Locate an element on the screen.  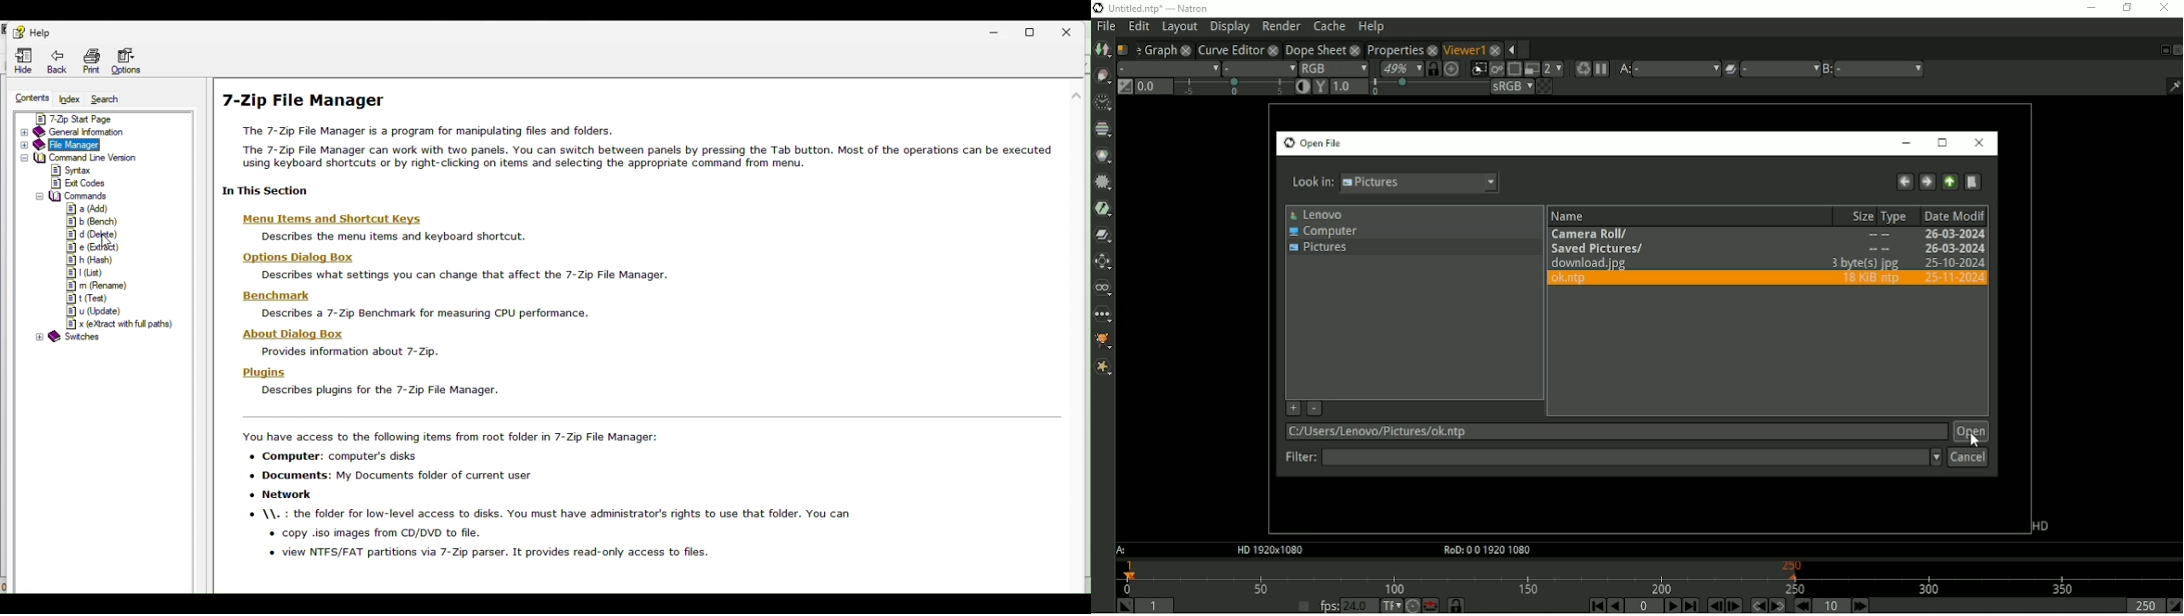
Plugins is located at coordinates (257, 372).